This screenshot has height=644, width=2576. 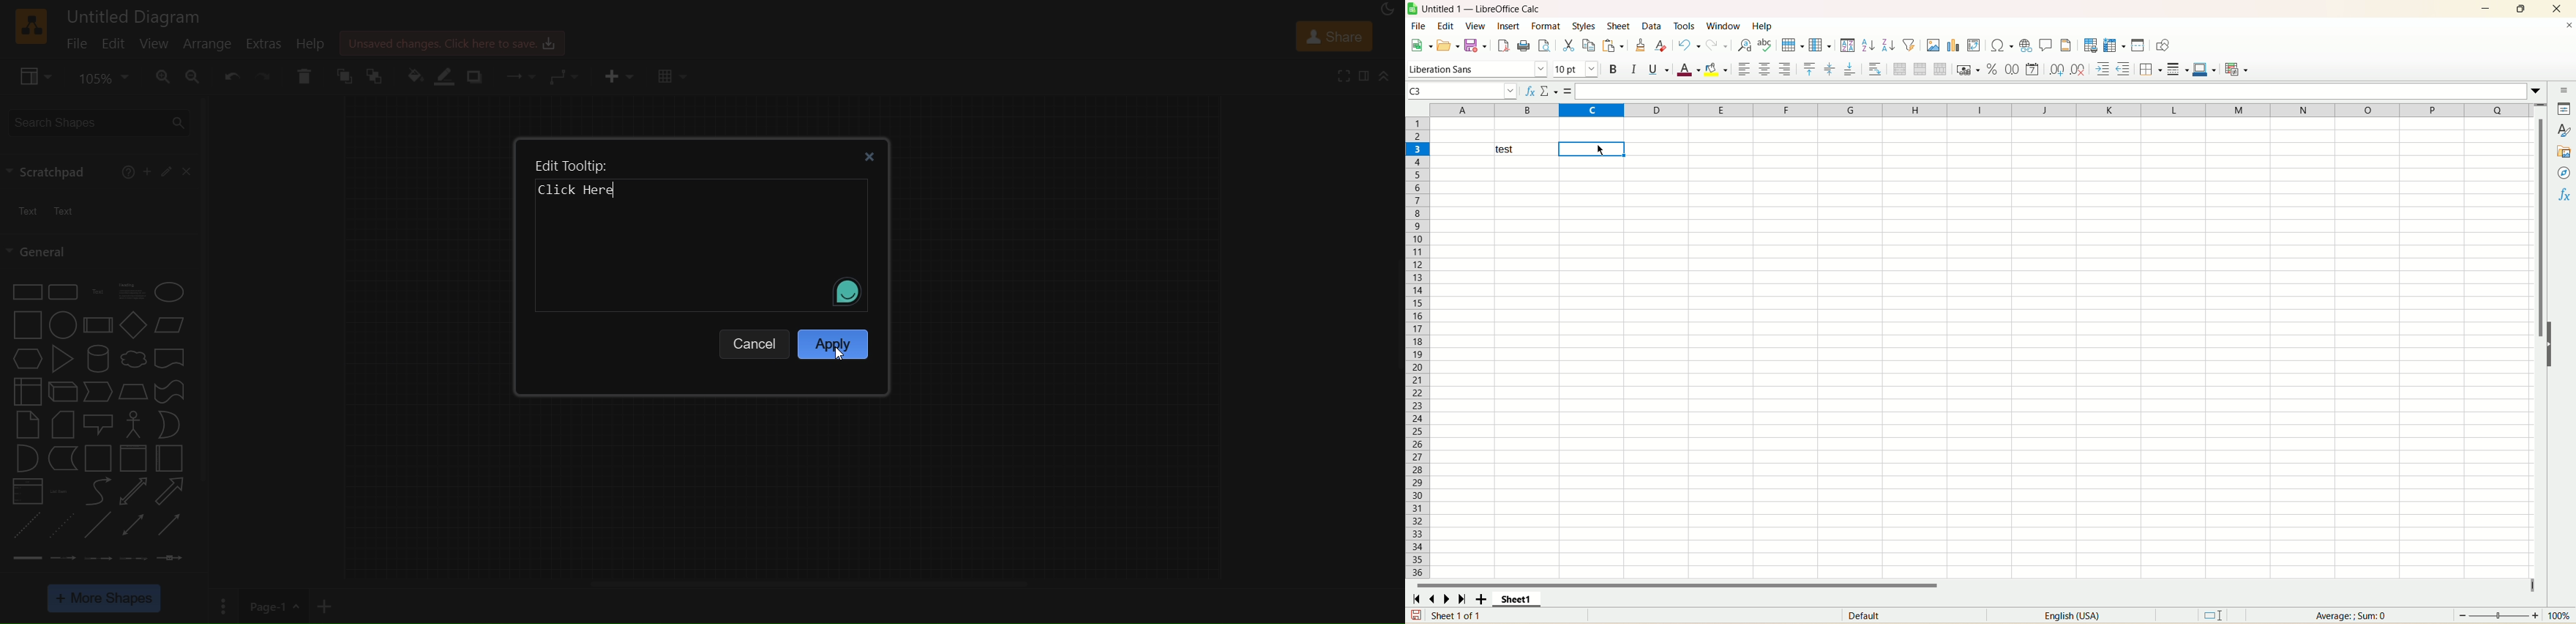 I want to click on to front, so click(x=343, y=75).